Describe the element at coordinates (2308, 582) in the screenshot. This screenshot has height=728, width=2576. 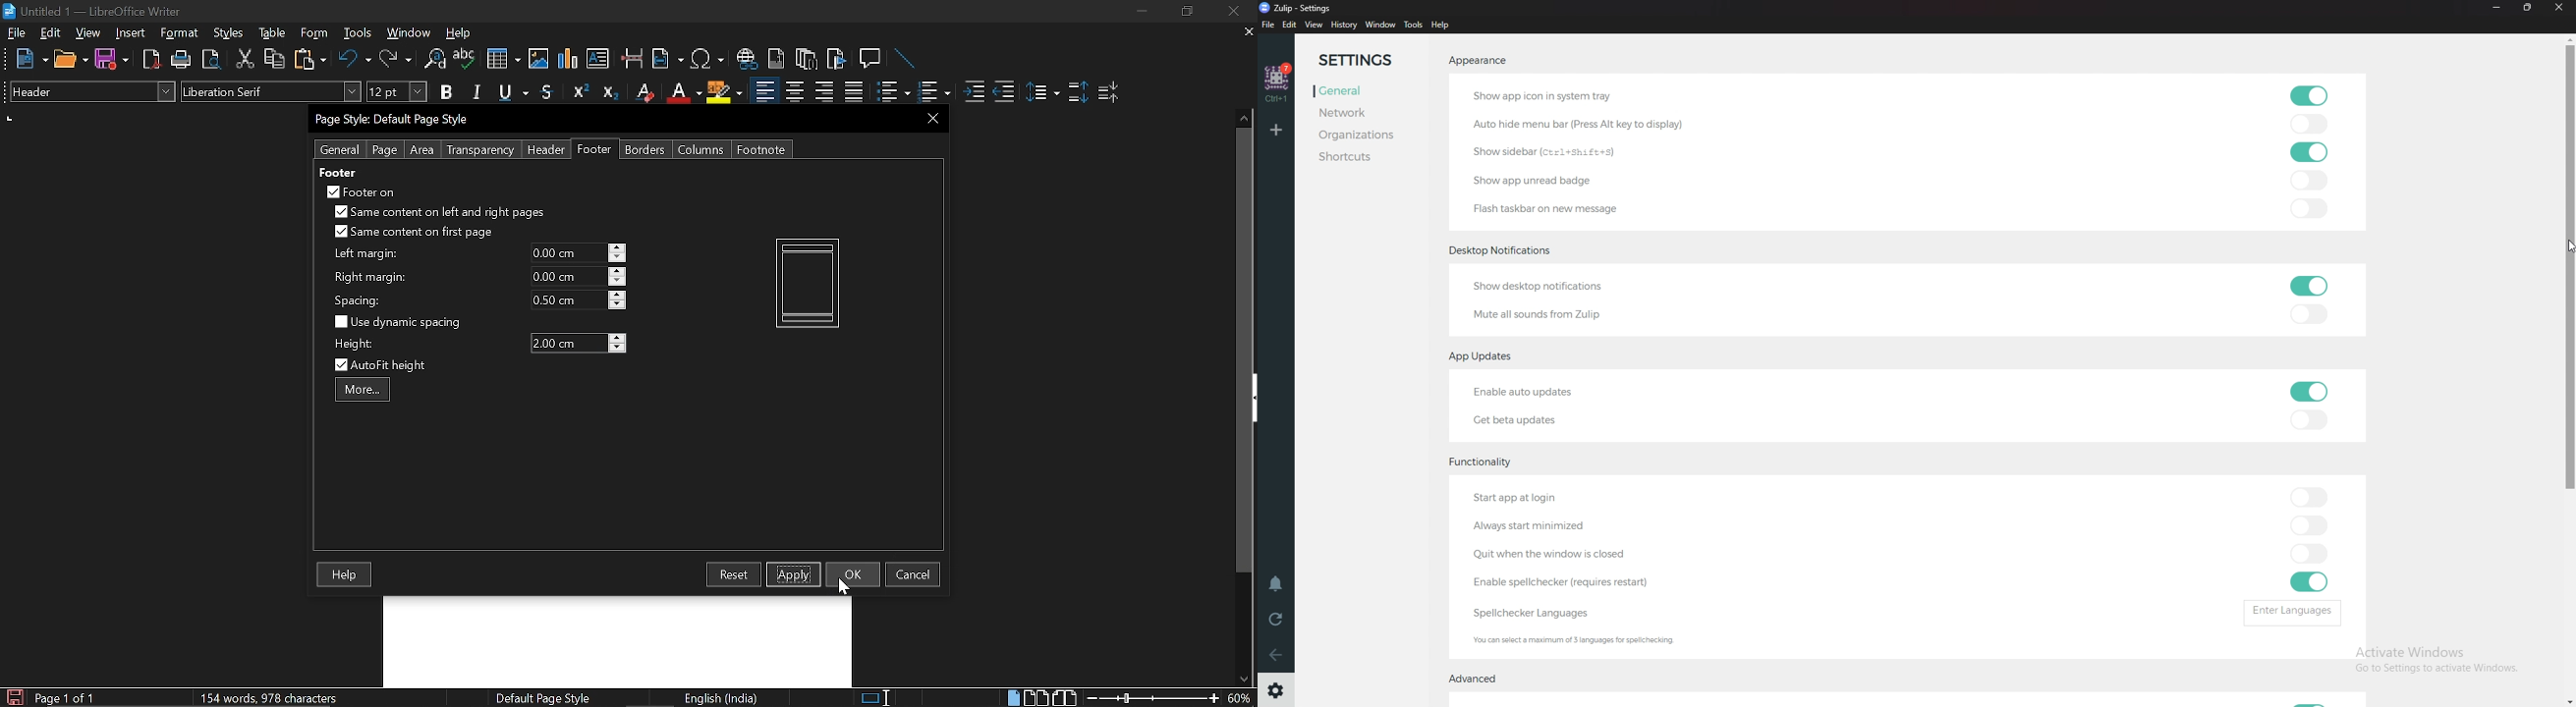
I see `toggle` at that location.